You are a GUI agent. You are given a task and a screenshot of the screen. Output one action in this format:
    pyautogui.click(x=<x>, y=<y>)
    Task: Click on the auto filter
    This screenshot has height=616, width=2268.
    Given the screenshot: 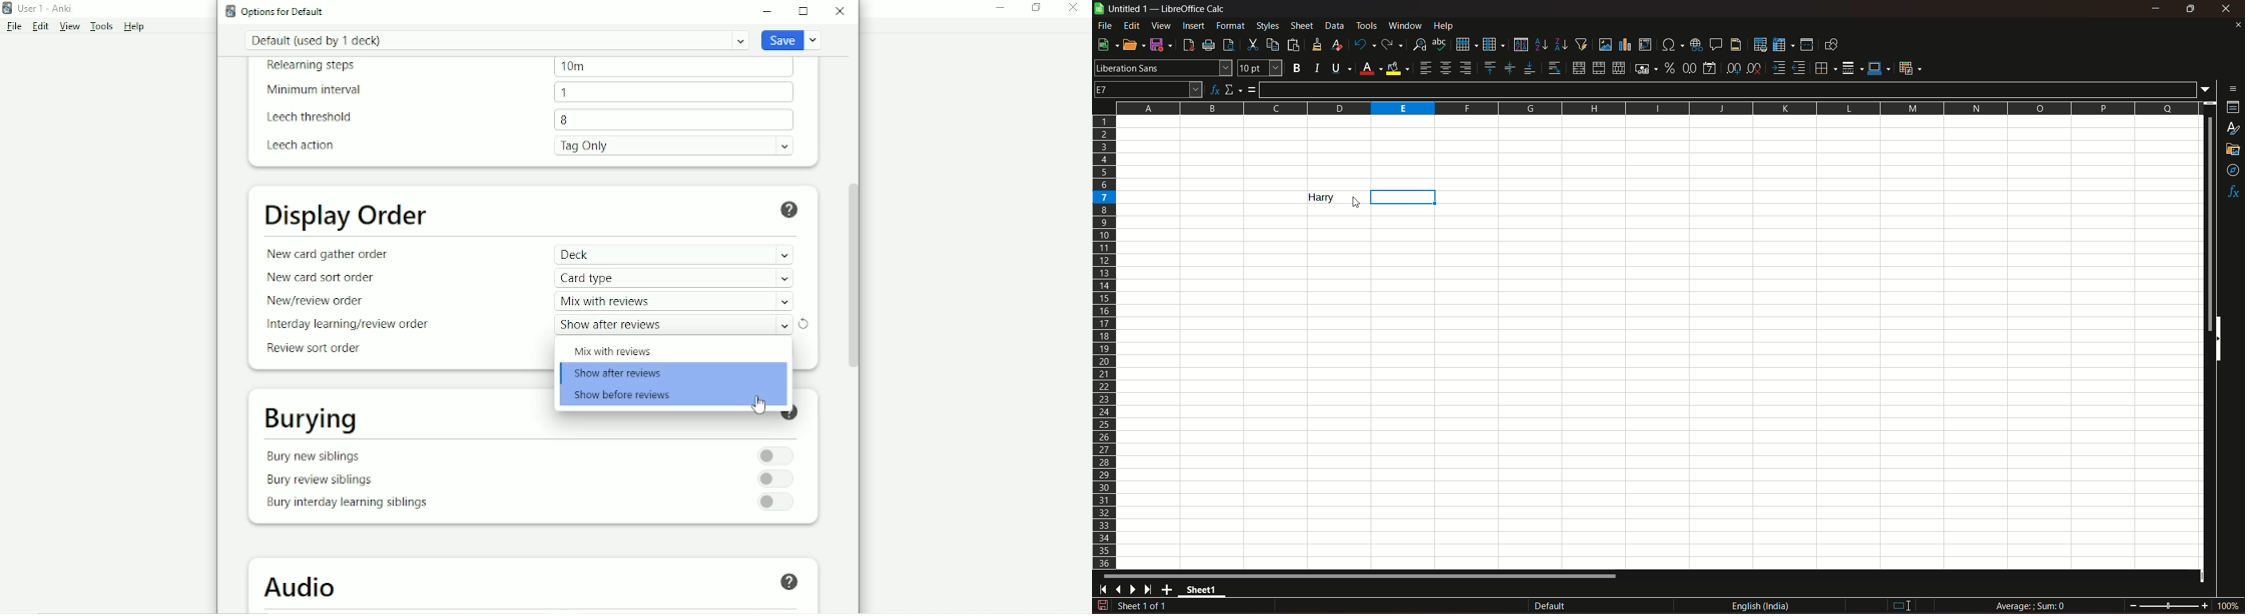 What is the action you would take?
    pyautogui.click(x=1582, y=43)
    